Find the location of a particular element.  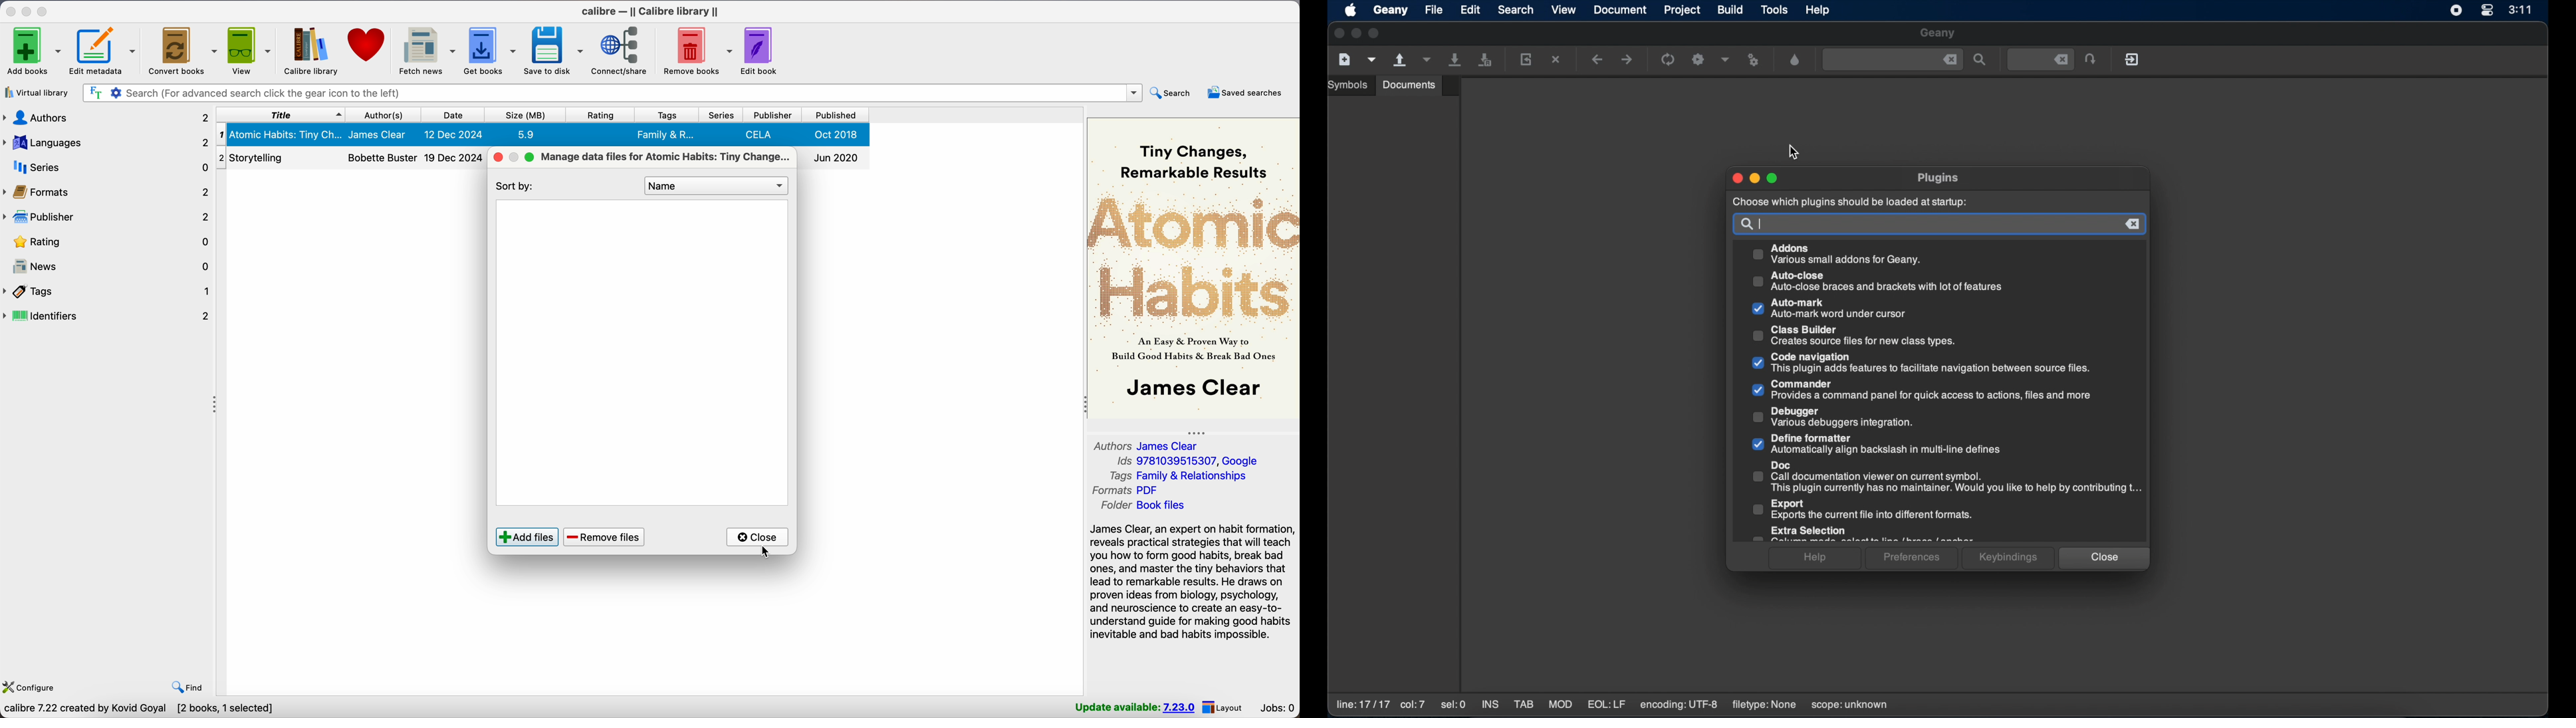

create a new file is located at coordinates (1345, 60).